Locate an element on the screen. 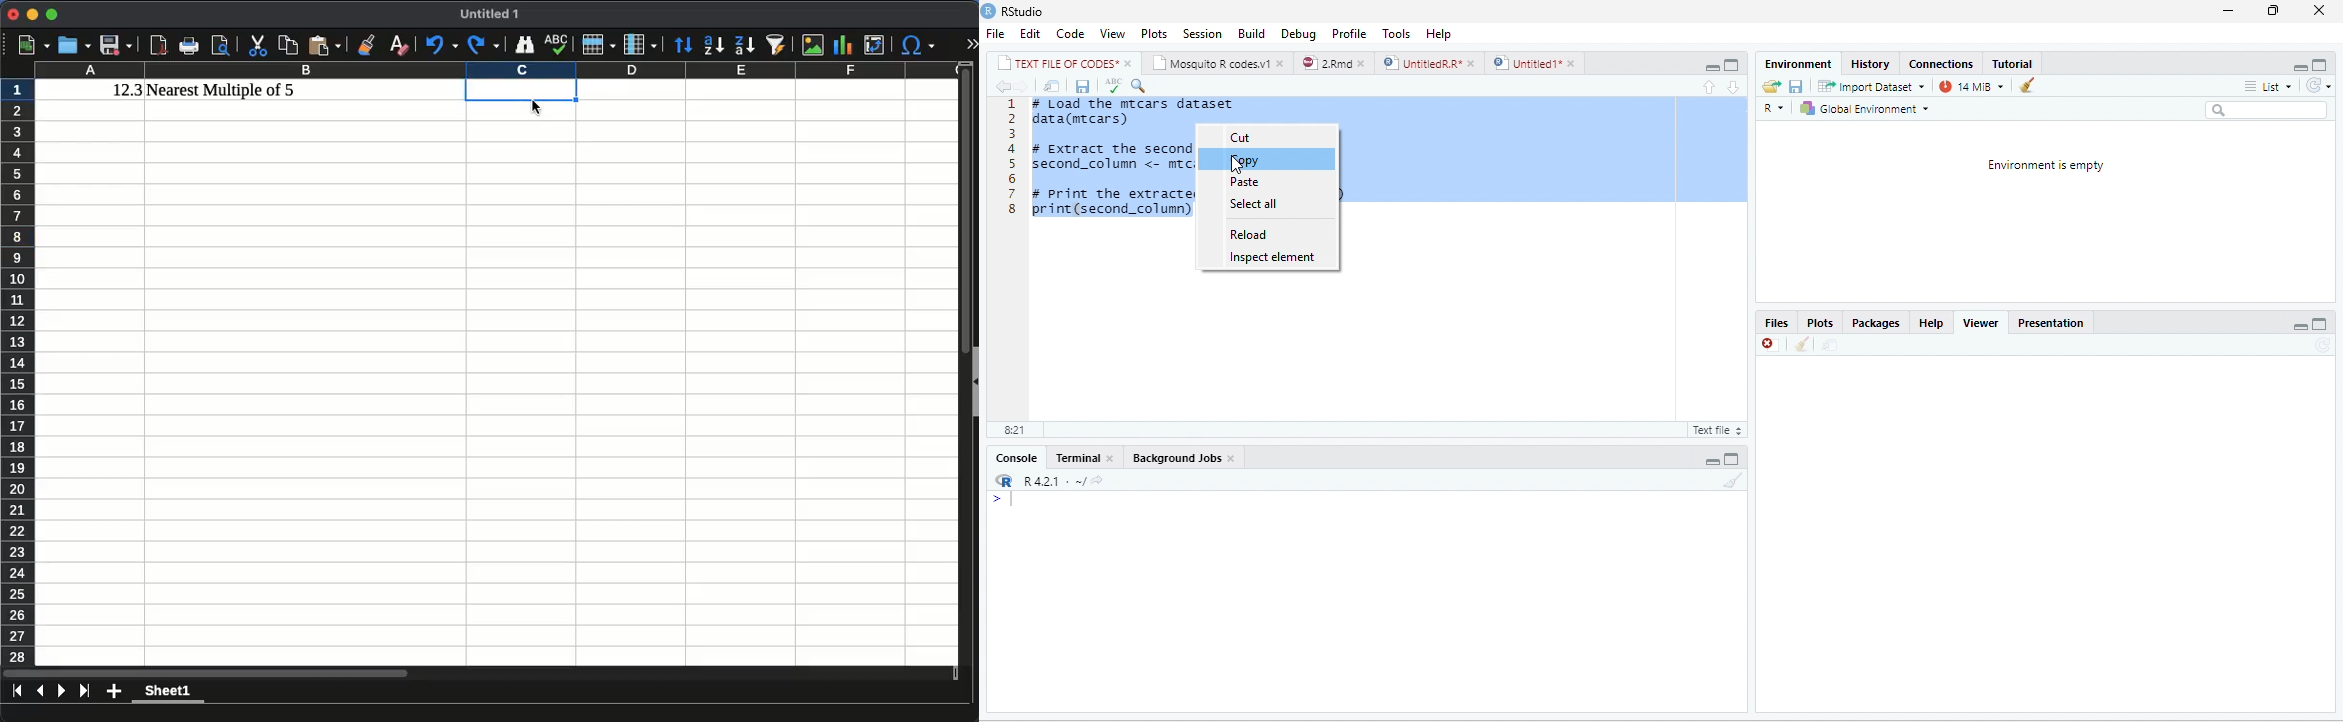 This screenshot has width=2352, height=728. close is located at coordinates (1769, 346).